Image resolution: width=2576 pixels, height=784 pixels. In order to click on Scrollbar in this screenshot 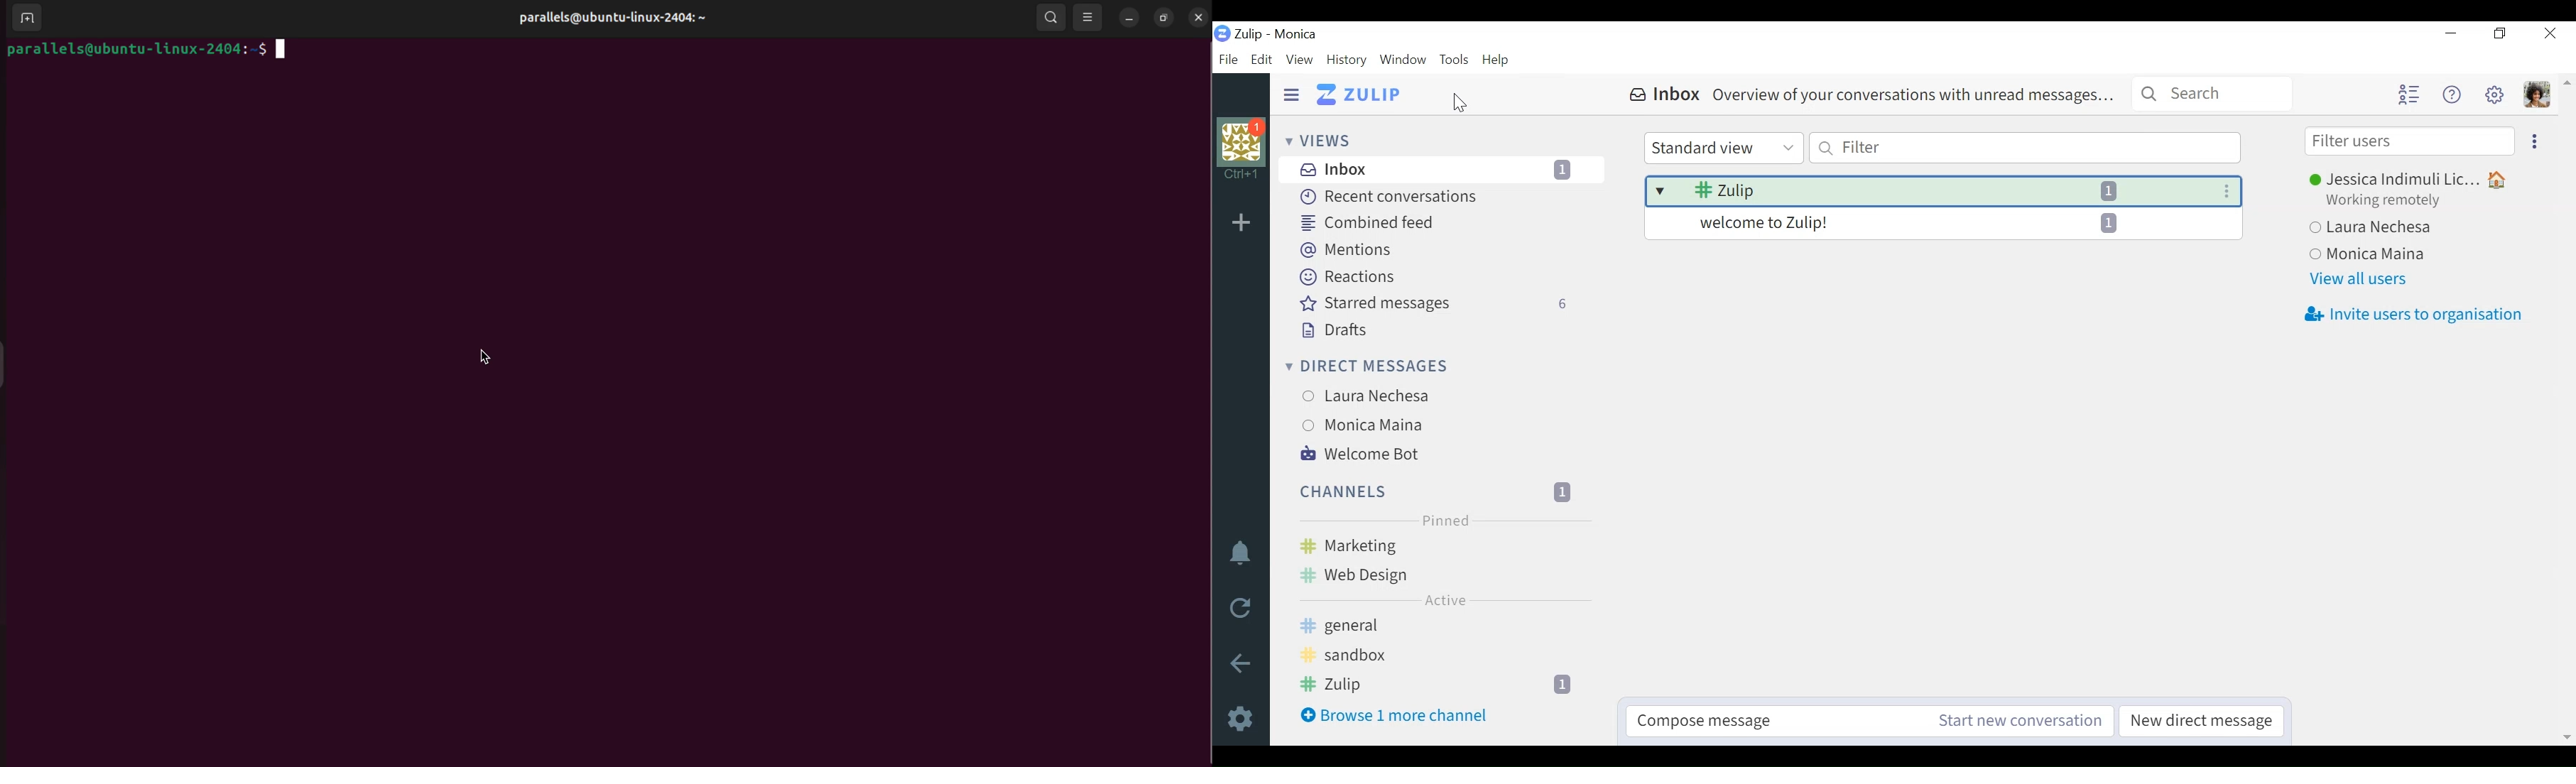, I will do `click(1204, 401)`.